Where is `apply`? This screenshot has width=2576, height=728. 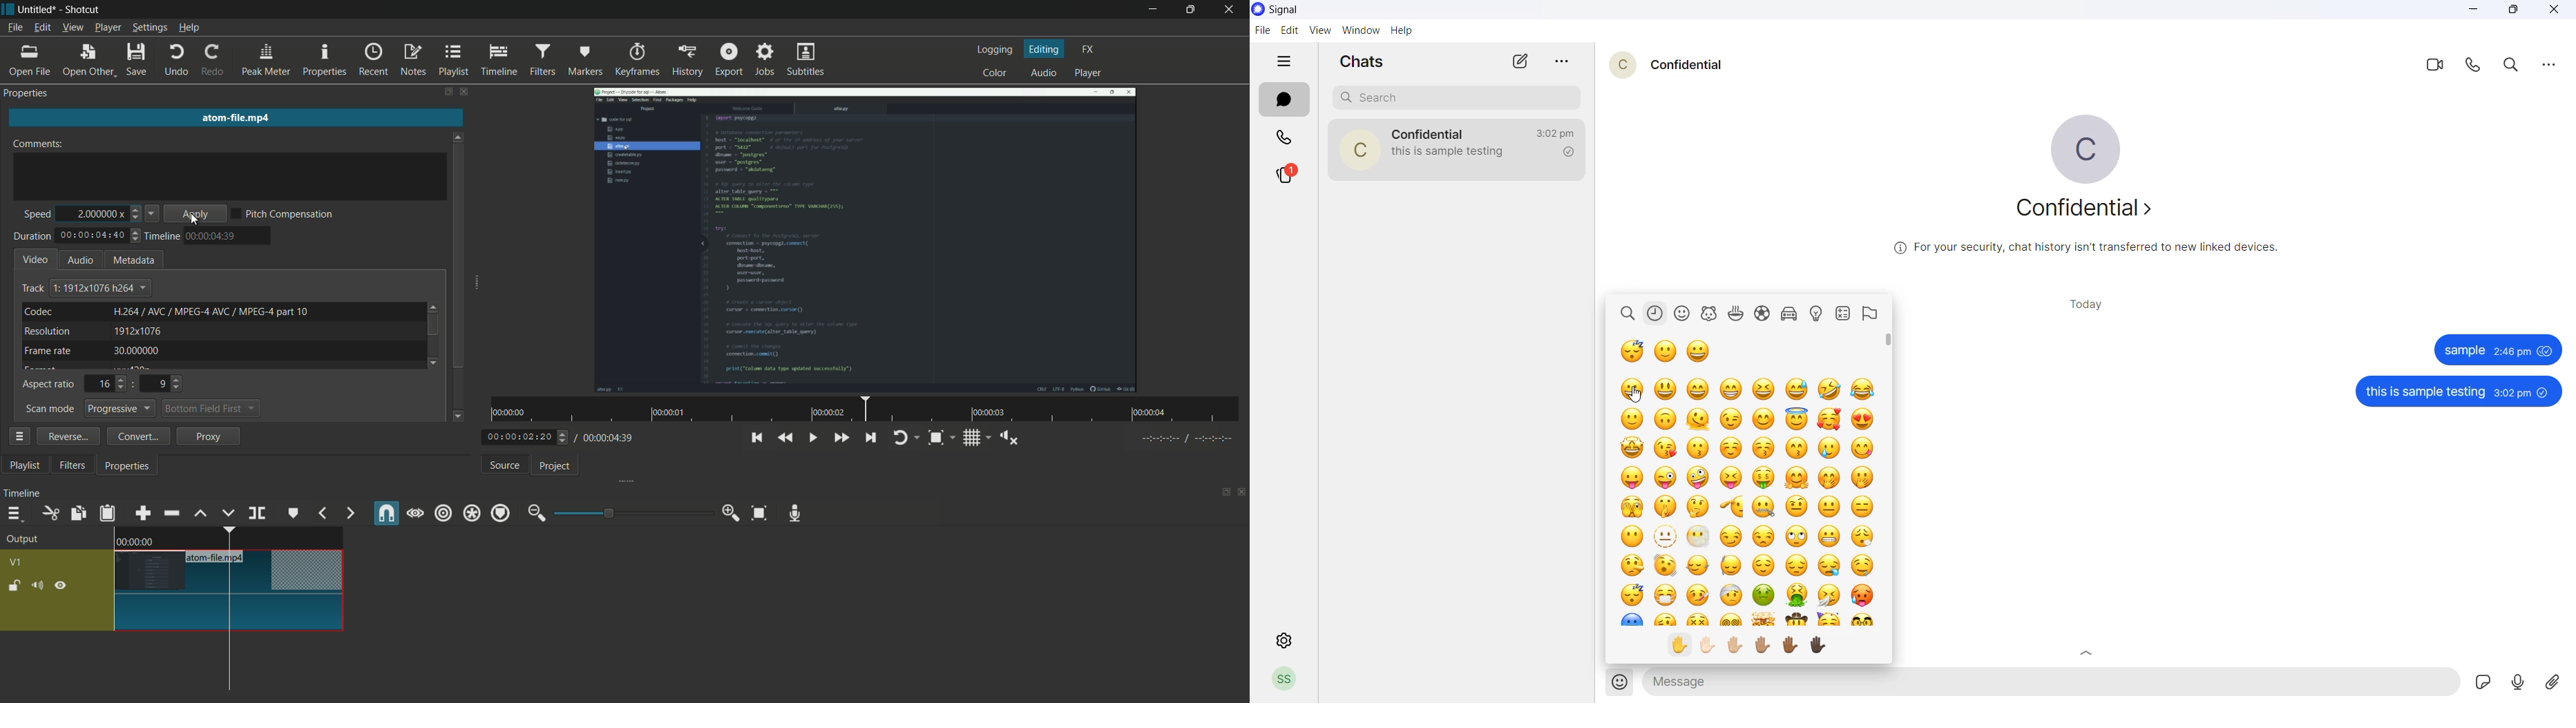 apply is located at coordinates (195, 214).